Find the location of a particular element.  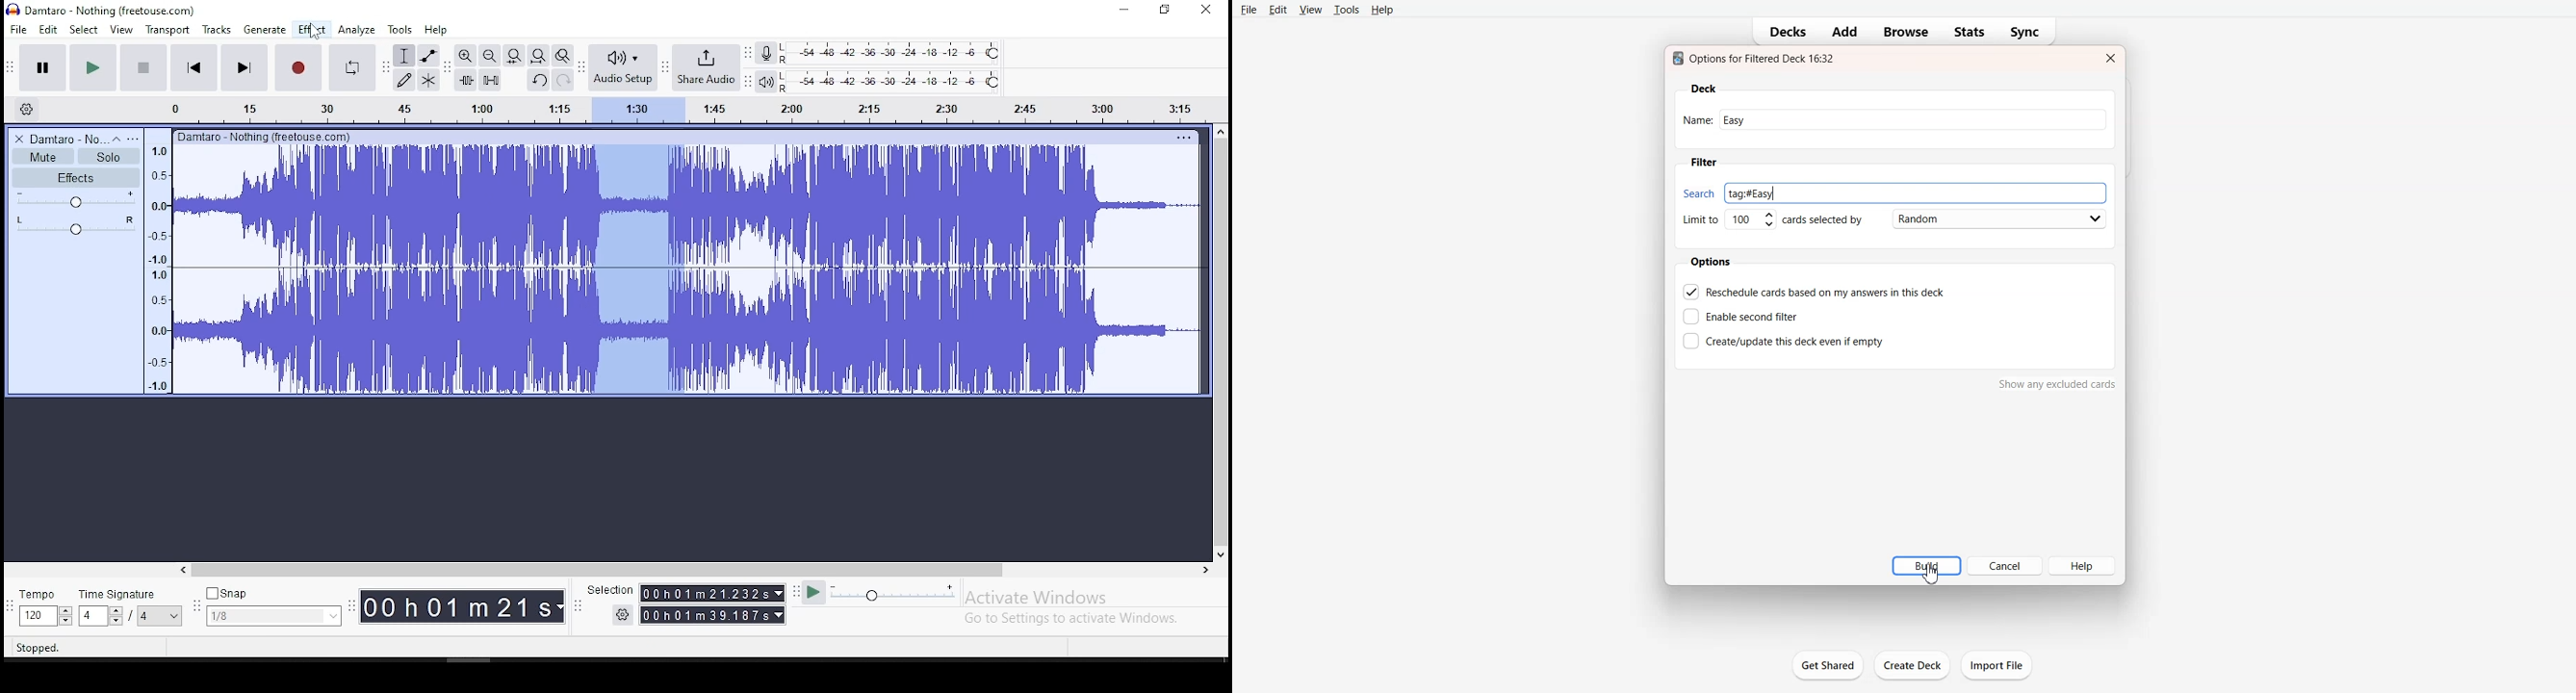

record meter is located at coordinates (766, 52).